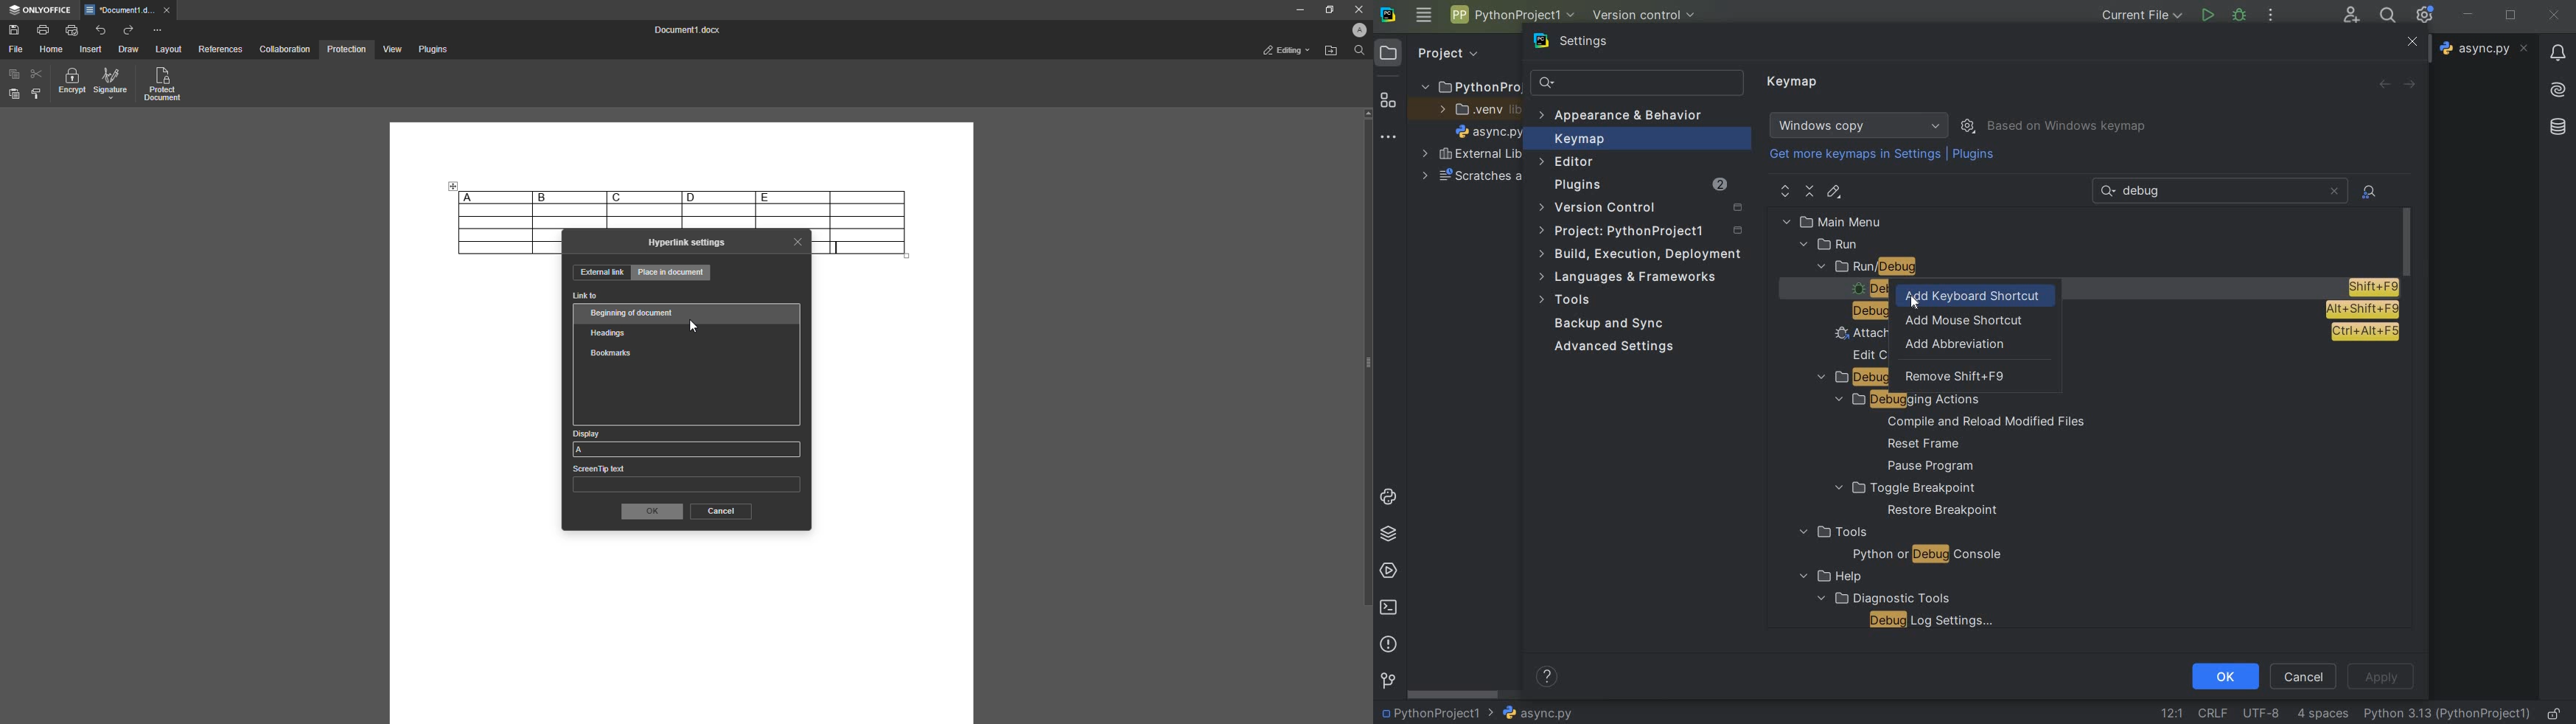  Describe the element at coordinates (37, 73) in the screenshot. I see `Cut` at that location.